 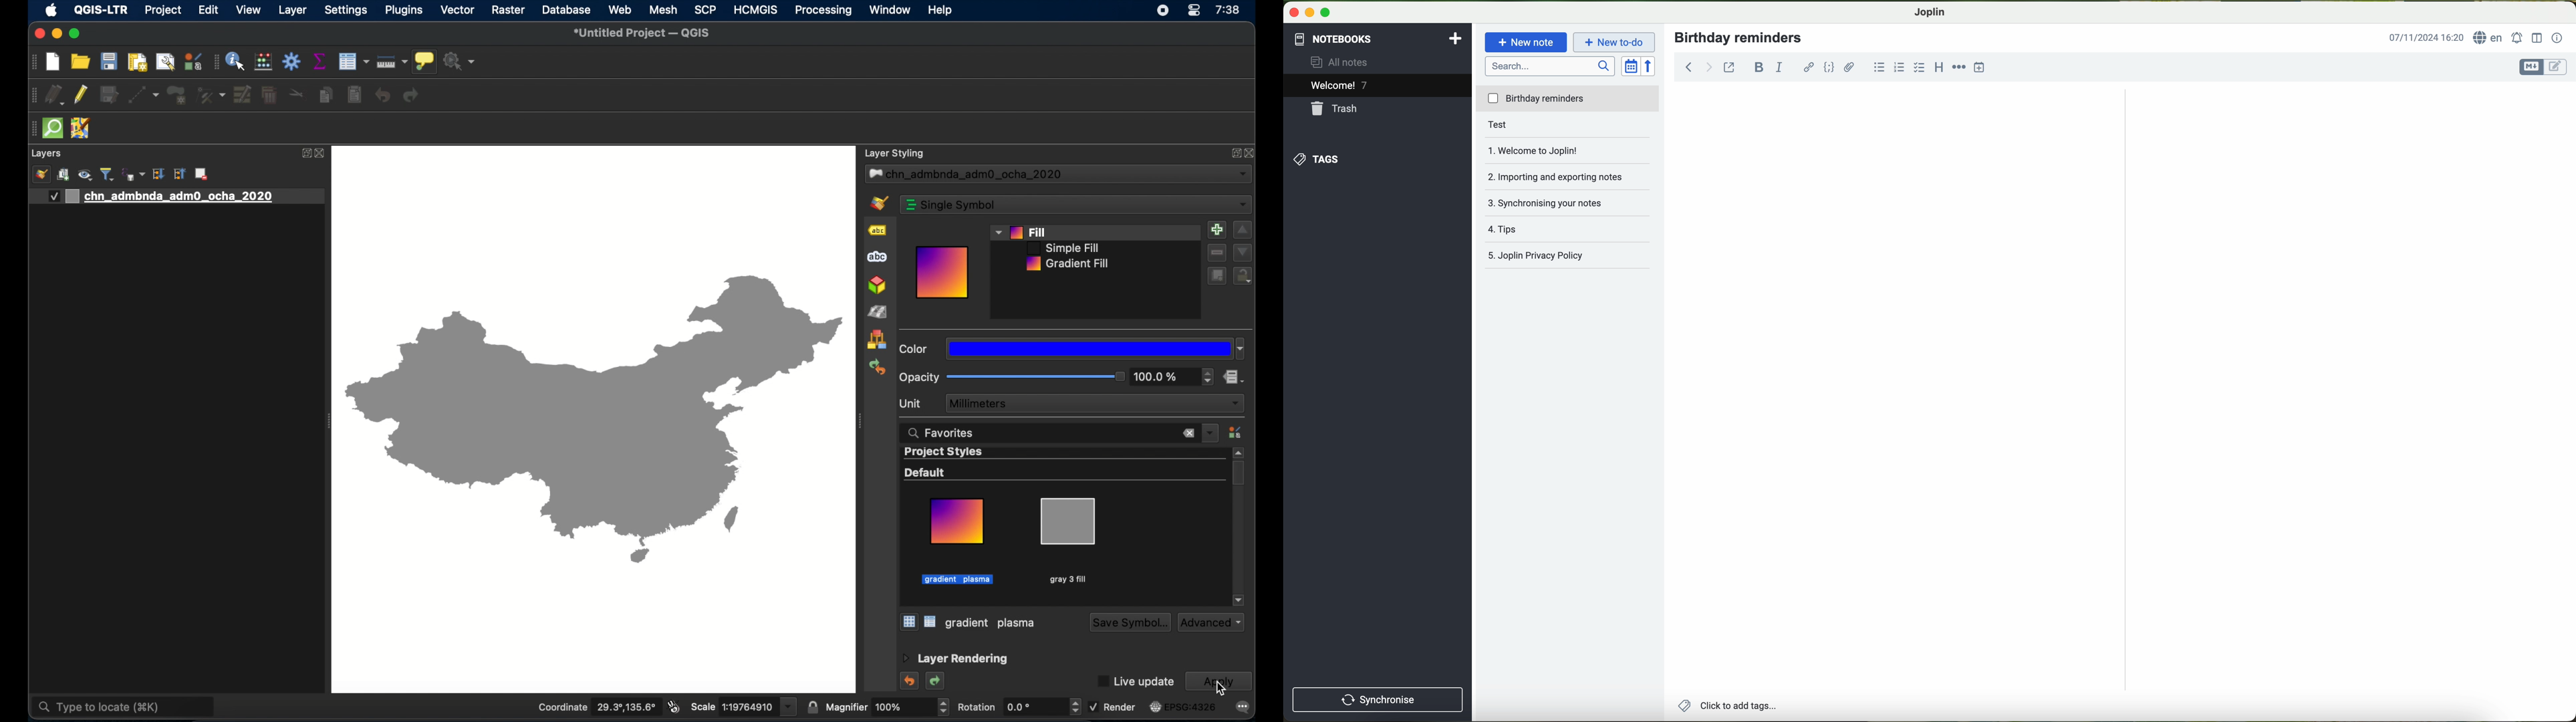 What do you see at coordinates (877, 368) in the screenshot?
I see `history` at bounding box center [877, 368].